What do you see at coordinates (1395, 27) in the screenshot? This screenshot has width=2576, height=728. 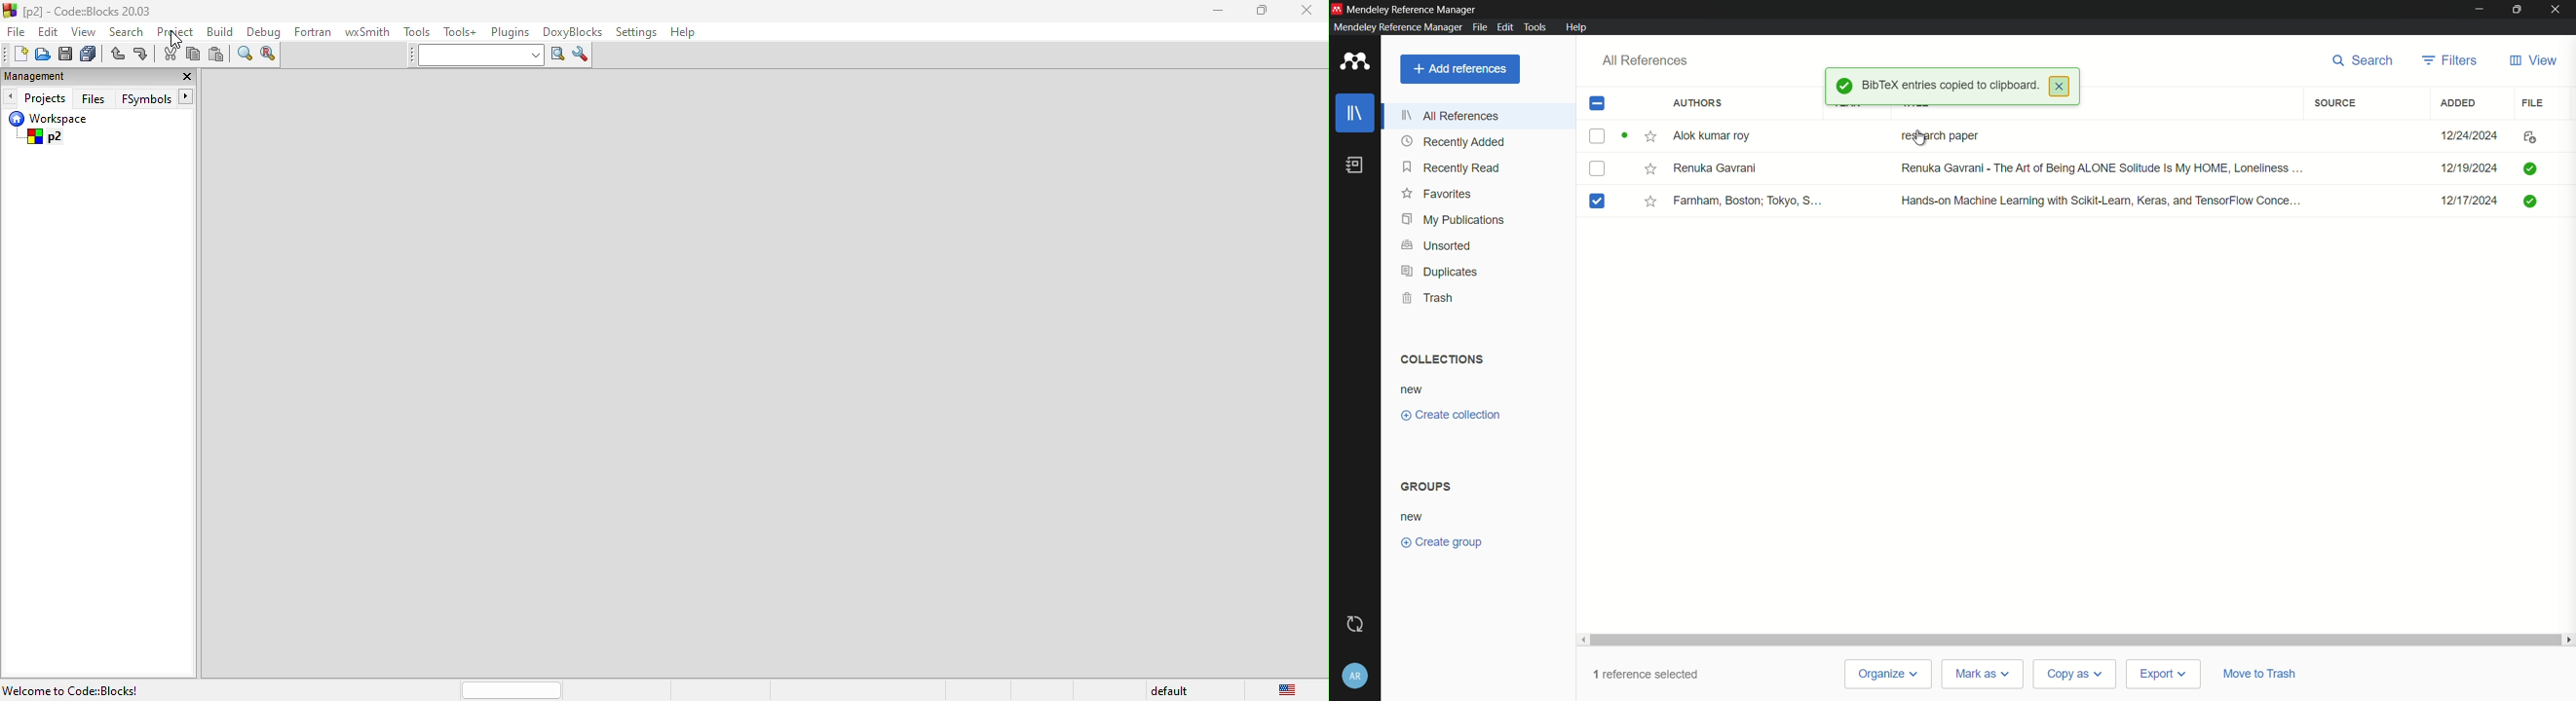 I see `Mendeley Reference Manager` at bounding box center [1395, 27].